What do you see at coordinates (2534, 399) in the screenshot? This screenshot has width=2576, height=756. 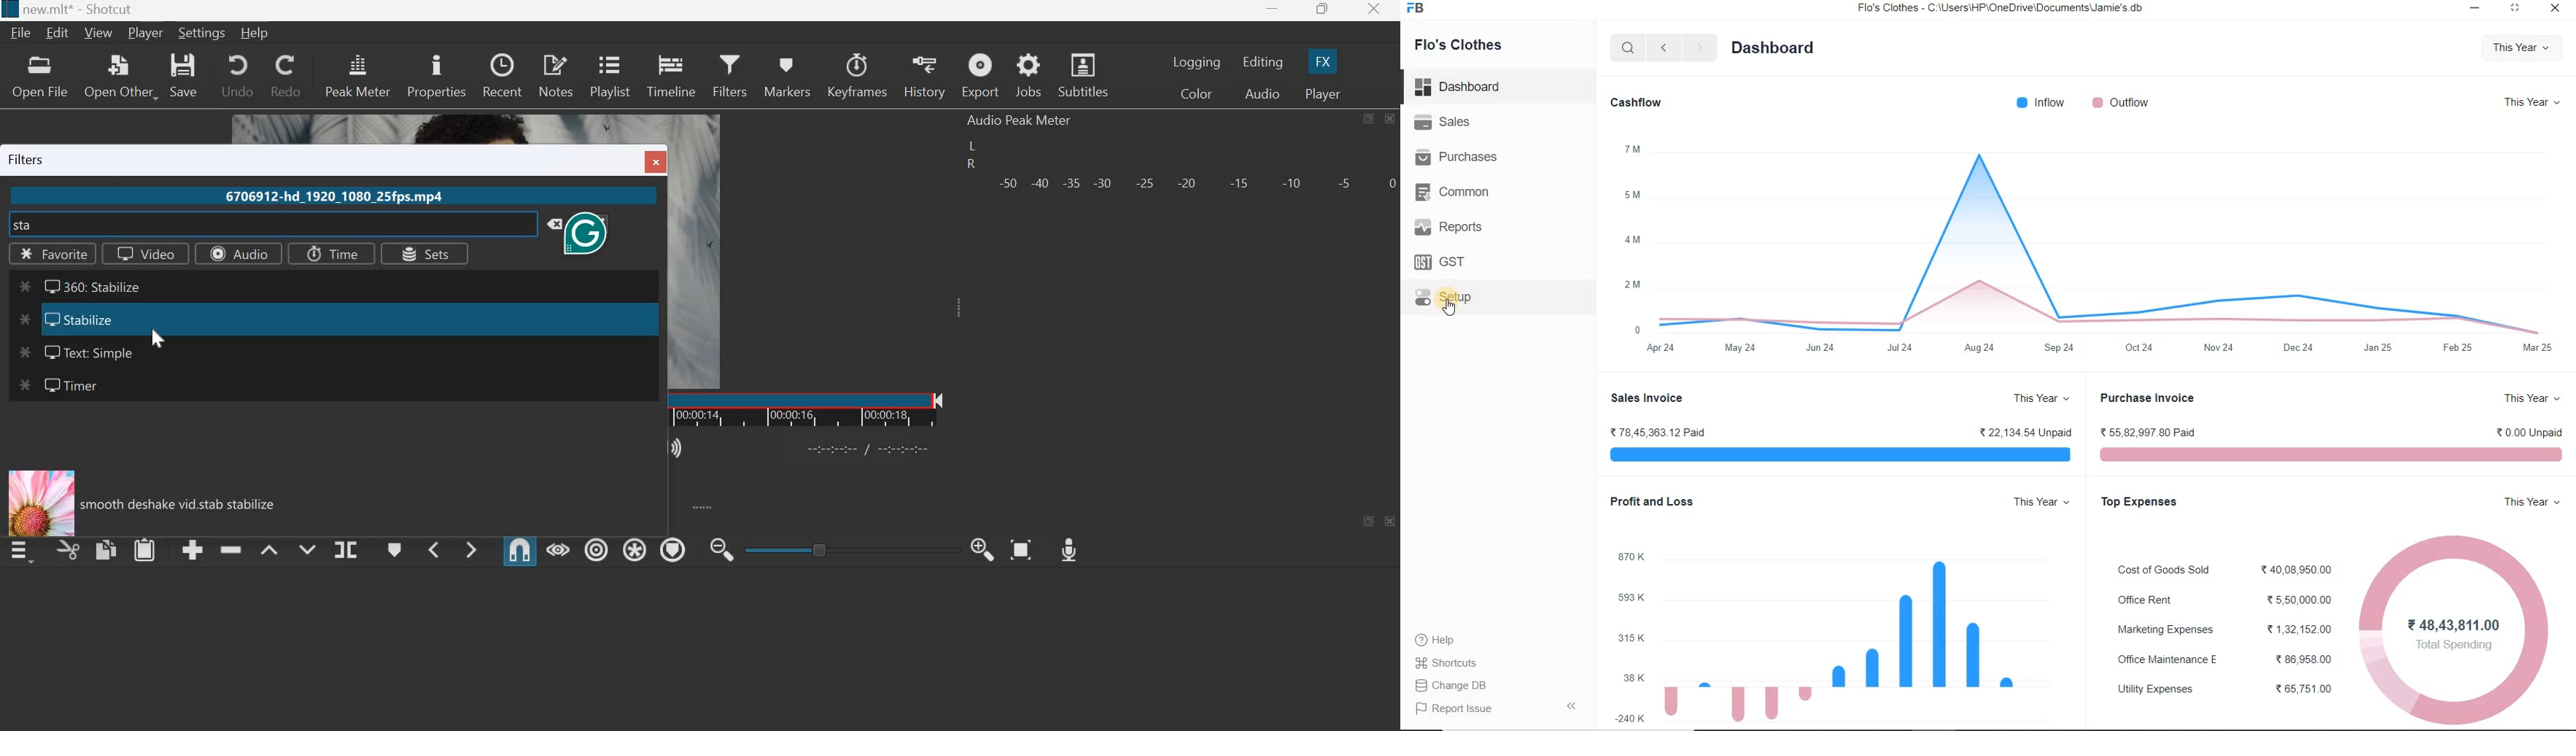 I see `This Year ` at bounding box center [2534, 399].